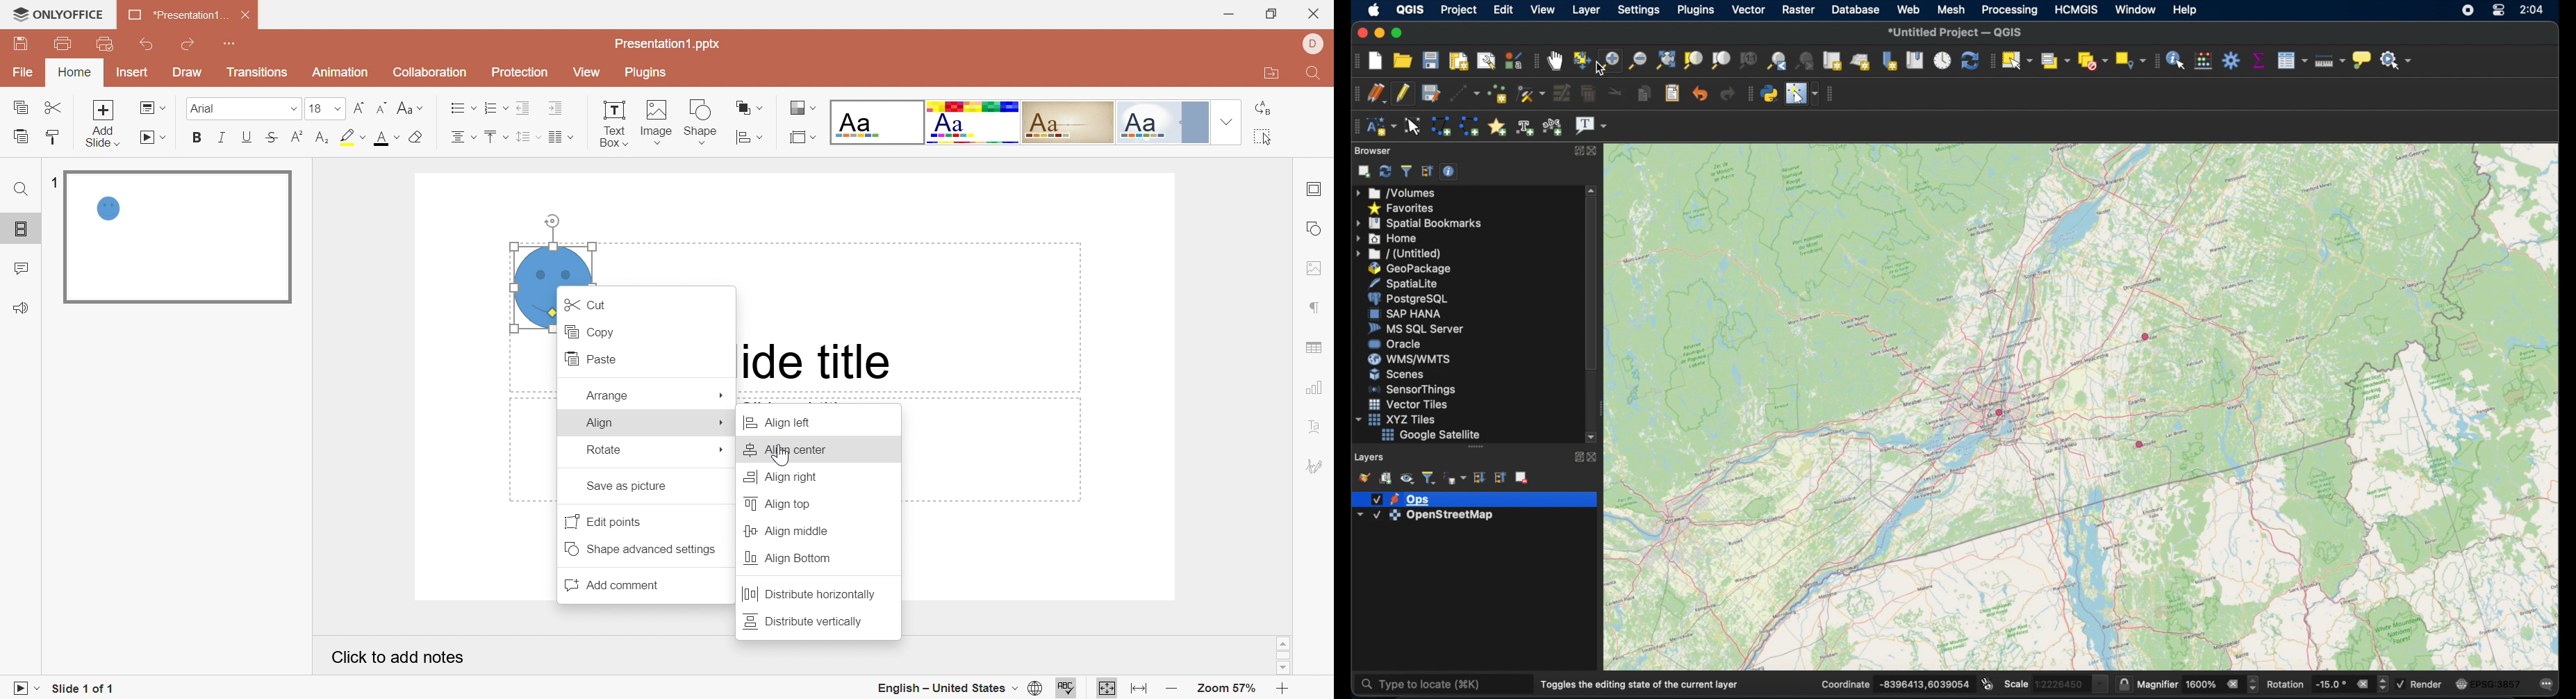 The image size is (2576, 700). I want to click on Find, so click(20, 189).